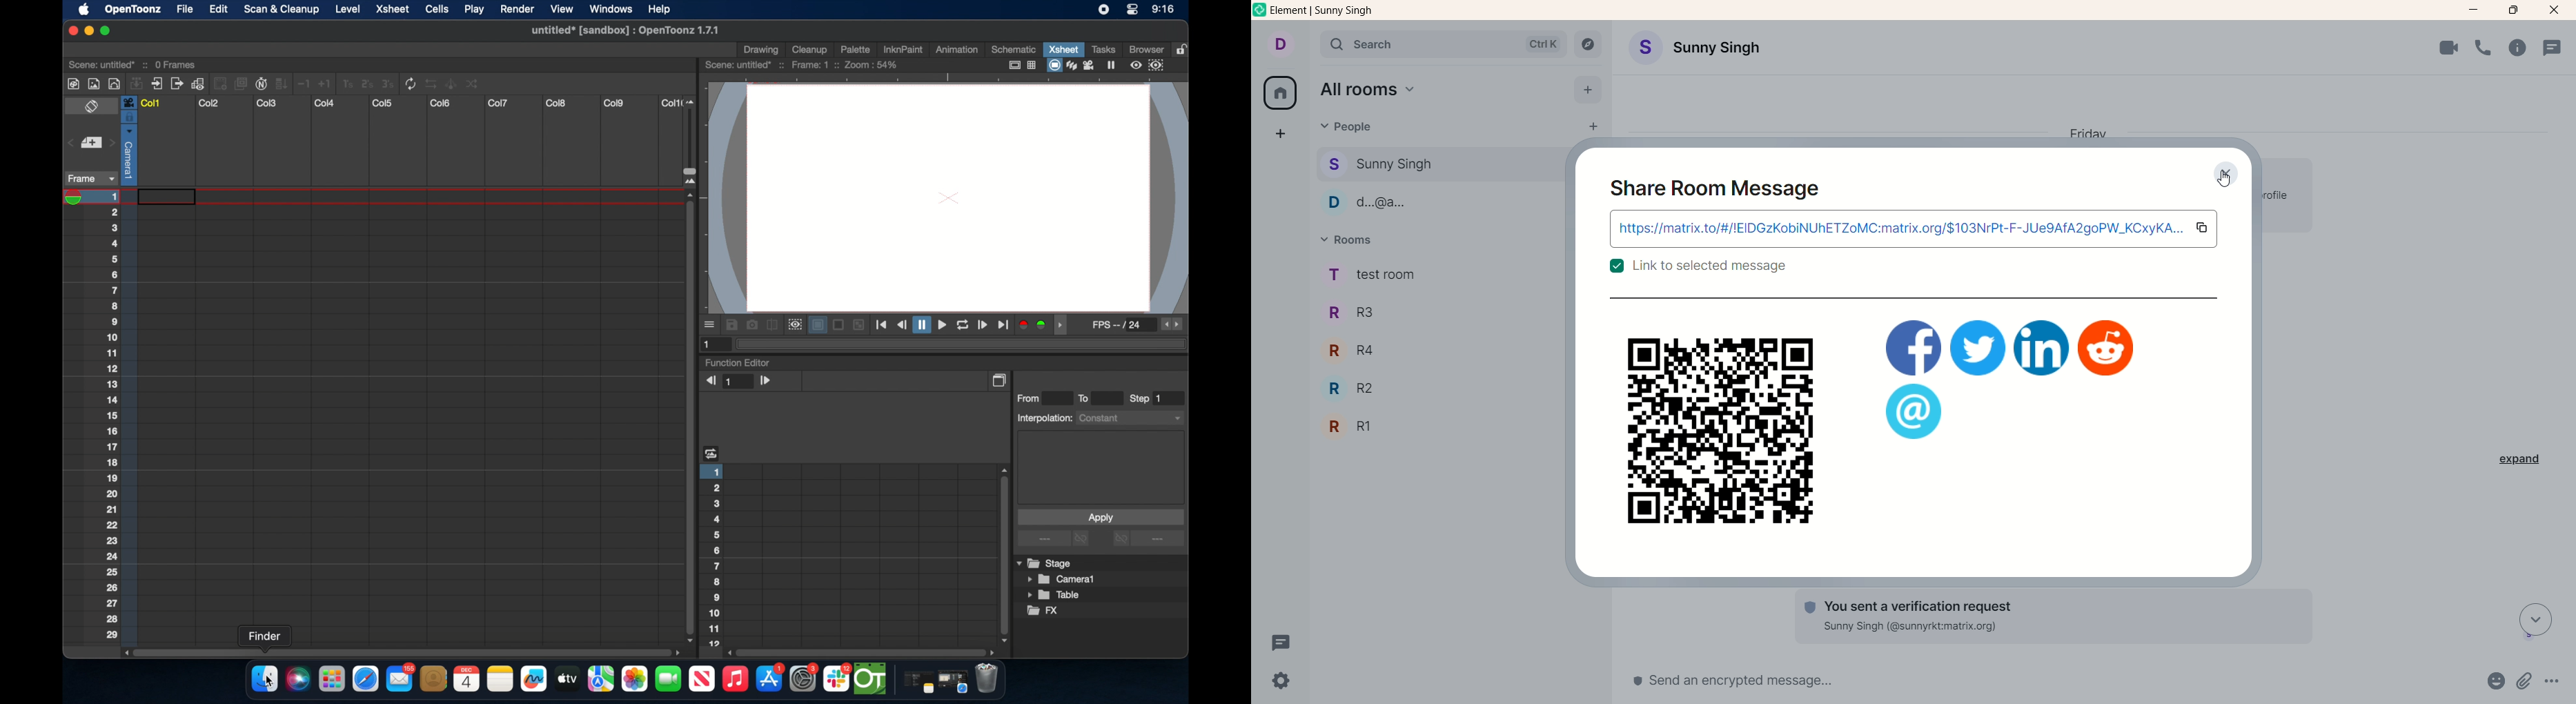 The height and width of the screenshot is (728, 2576). Describe the element at coordinates (2228, 179) in the screenshot. I see `cursor` at that location.